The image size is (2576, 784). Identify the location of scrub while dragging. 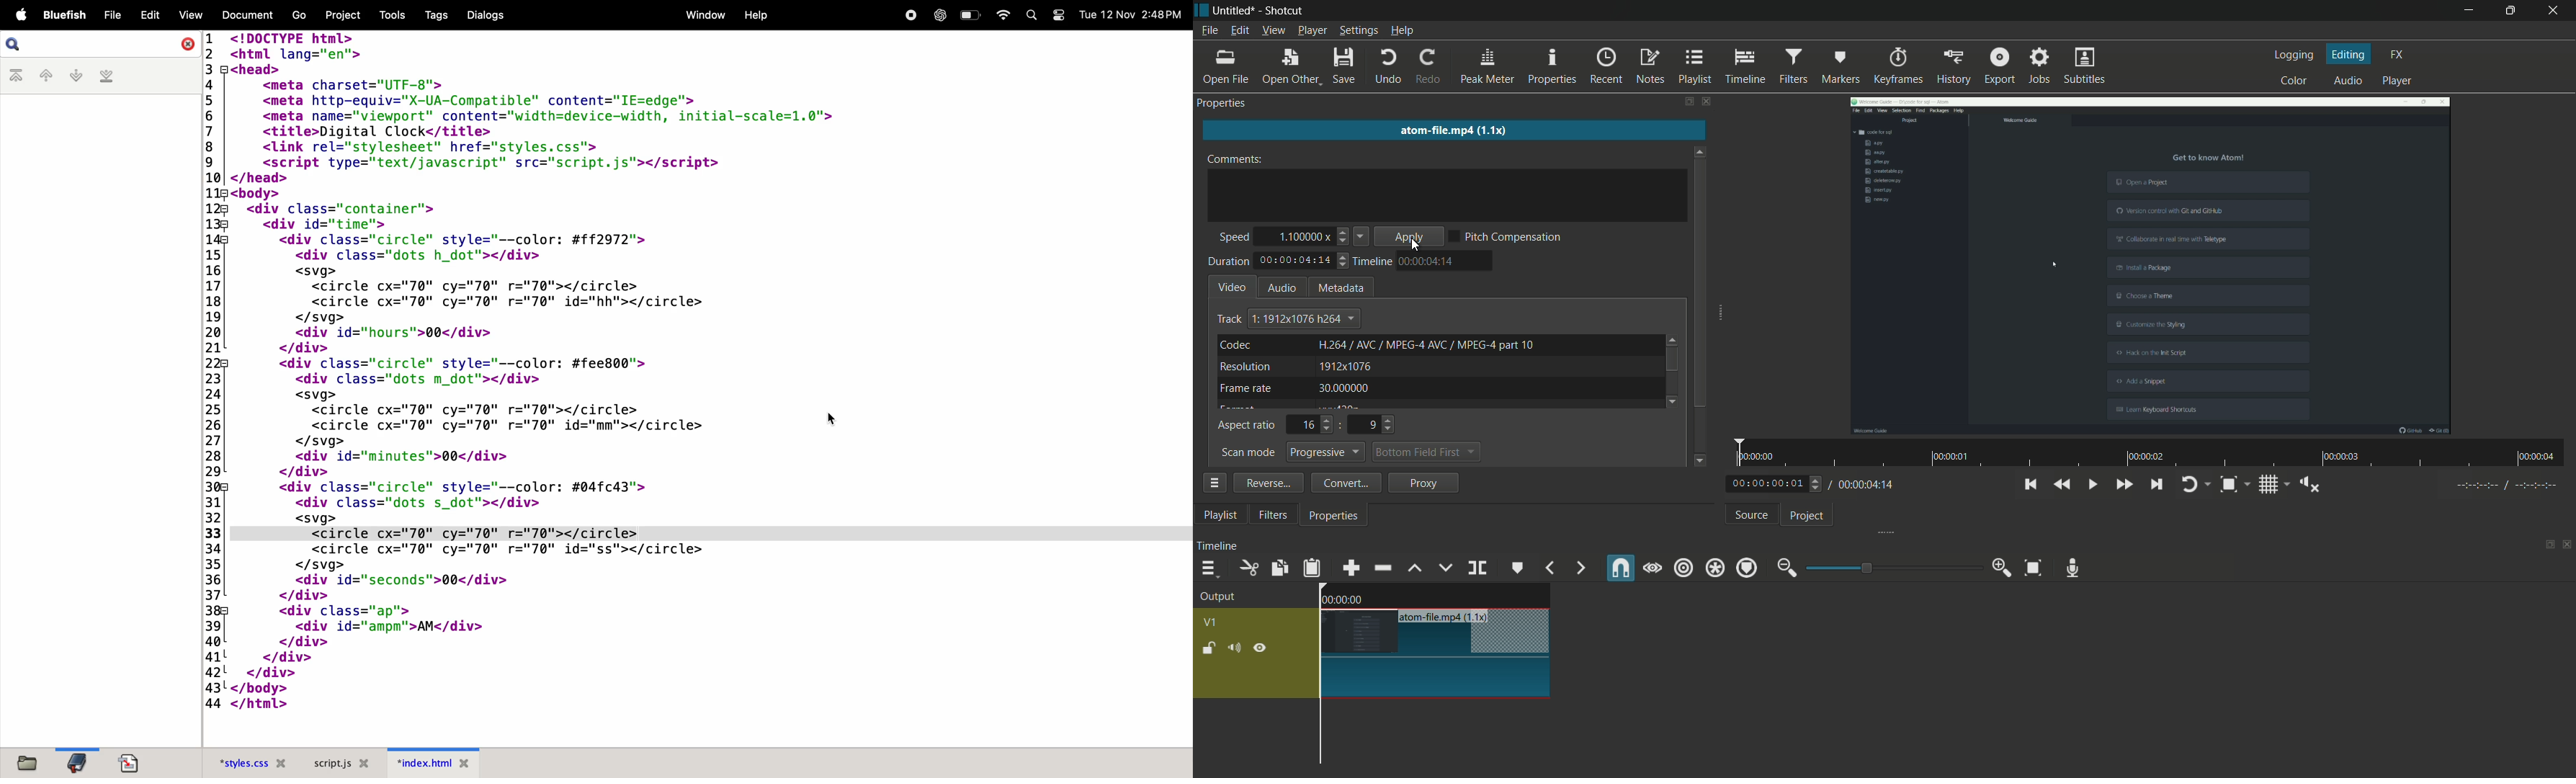
(1652, 569).